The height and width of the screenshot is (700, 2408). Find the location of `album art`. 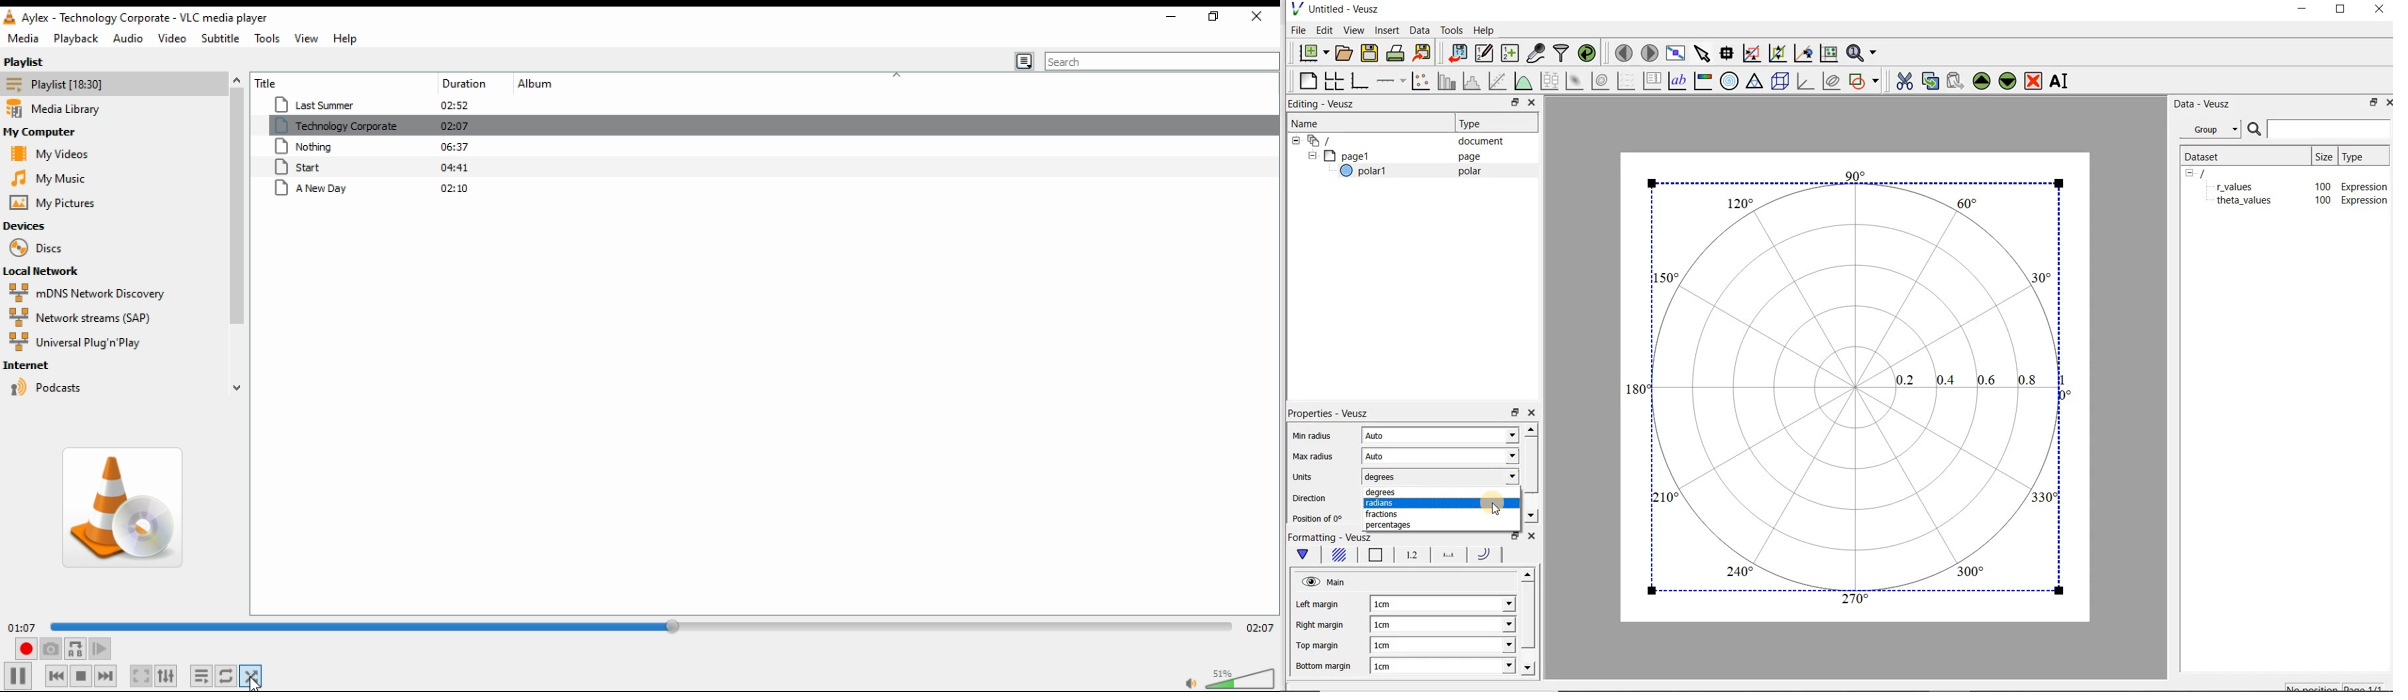

album art is located at coordinates (117, 511).